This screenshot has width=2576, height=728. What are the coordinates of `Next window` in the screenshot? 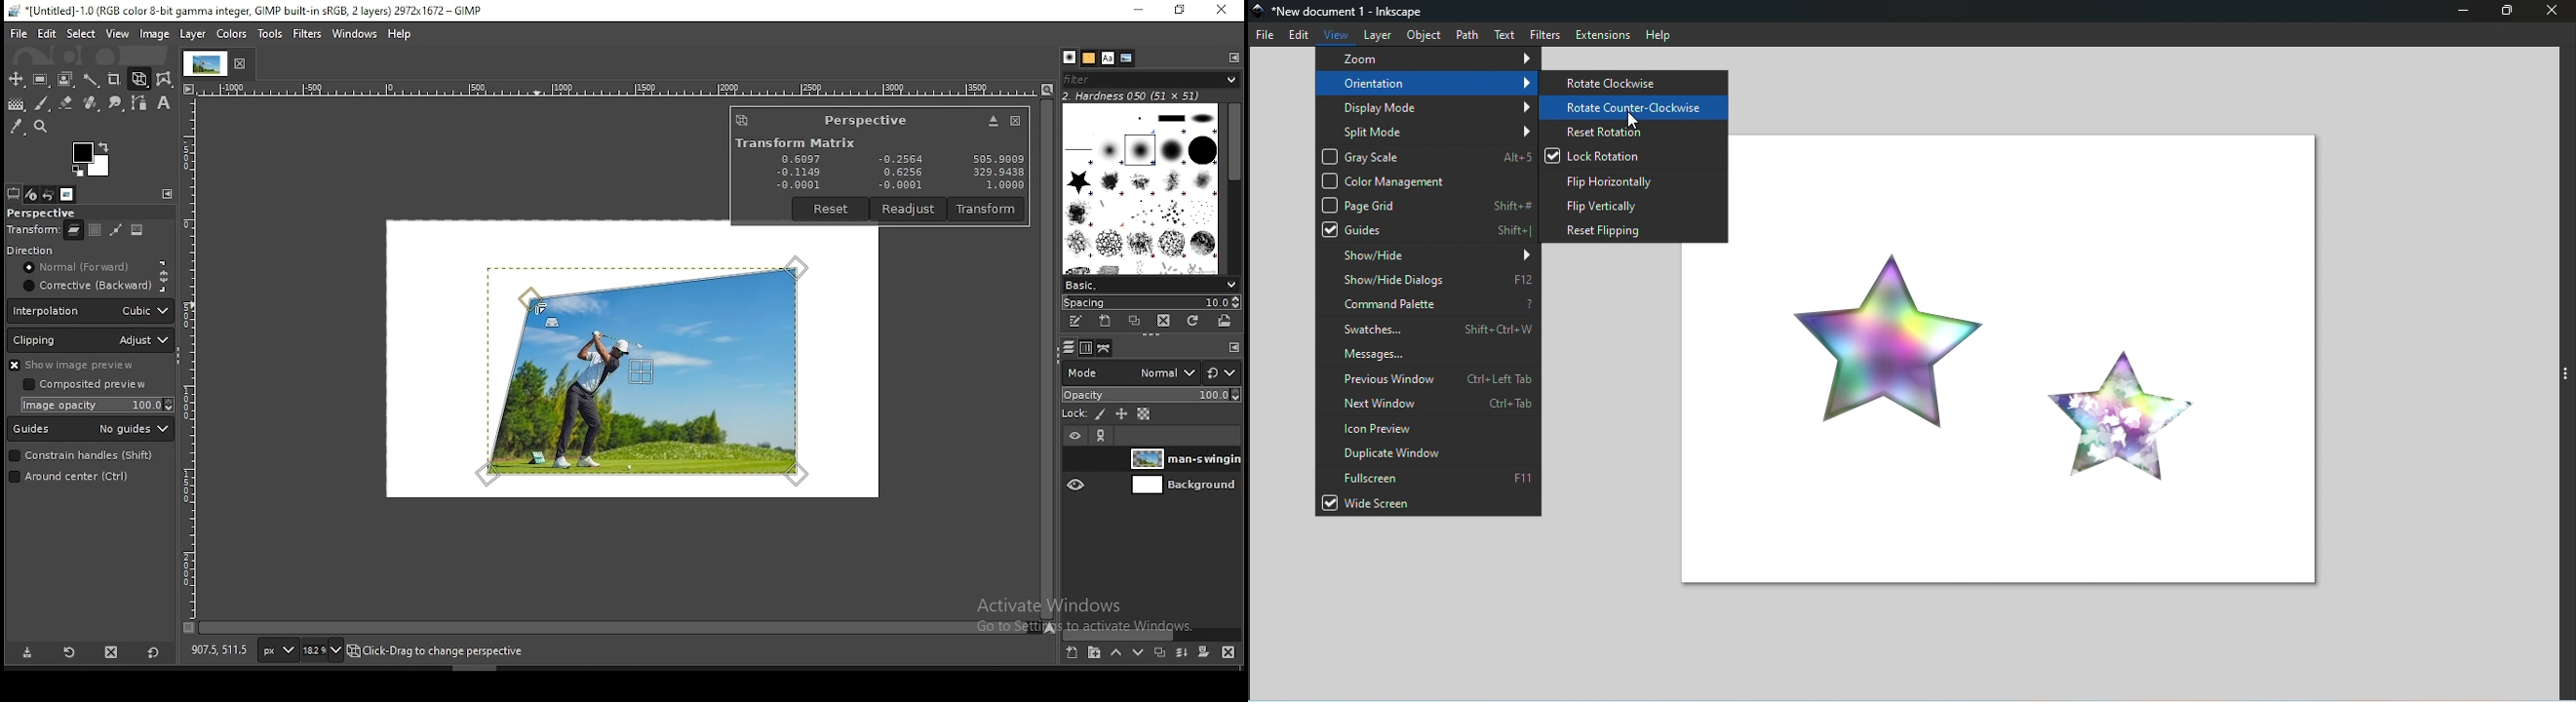 It's located at (1426, 404).